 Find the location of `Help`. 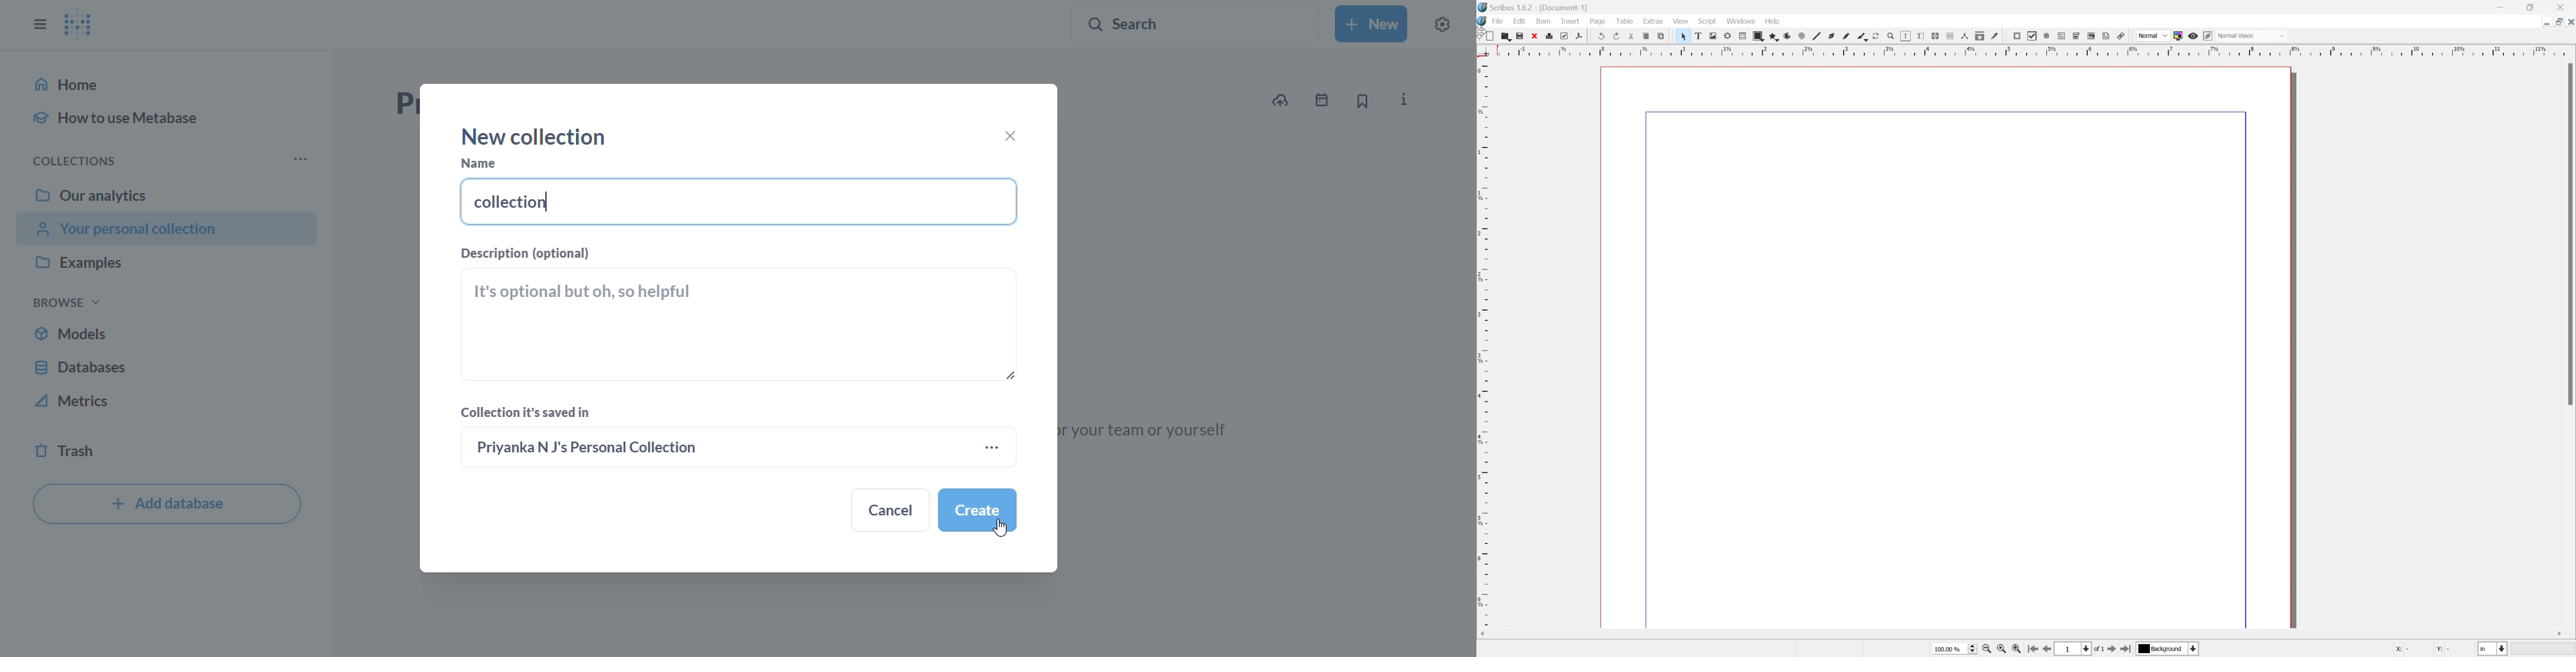

Help is located at coordinates (1773, 21).